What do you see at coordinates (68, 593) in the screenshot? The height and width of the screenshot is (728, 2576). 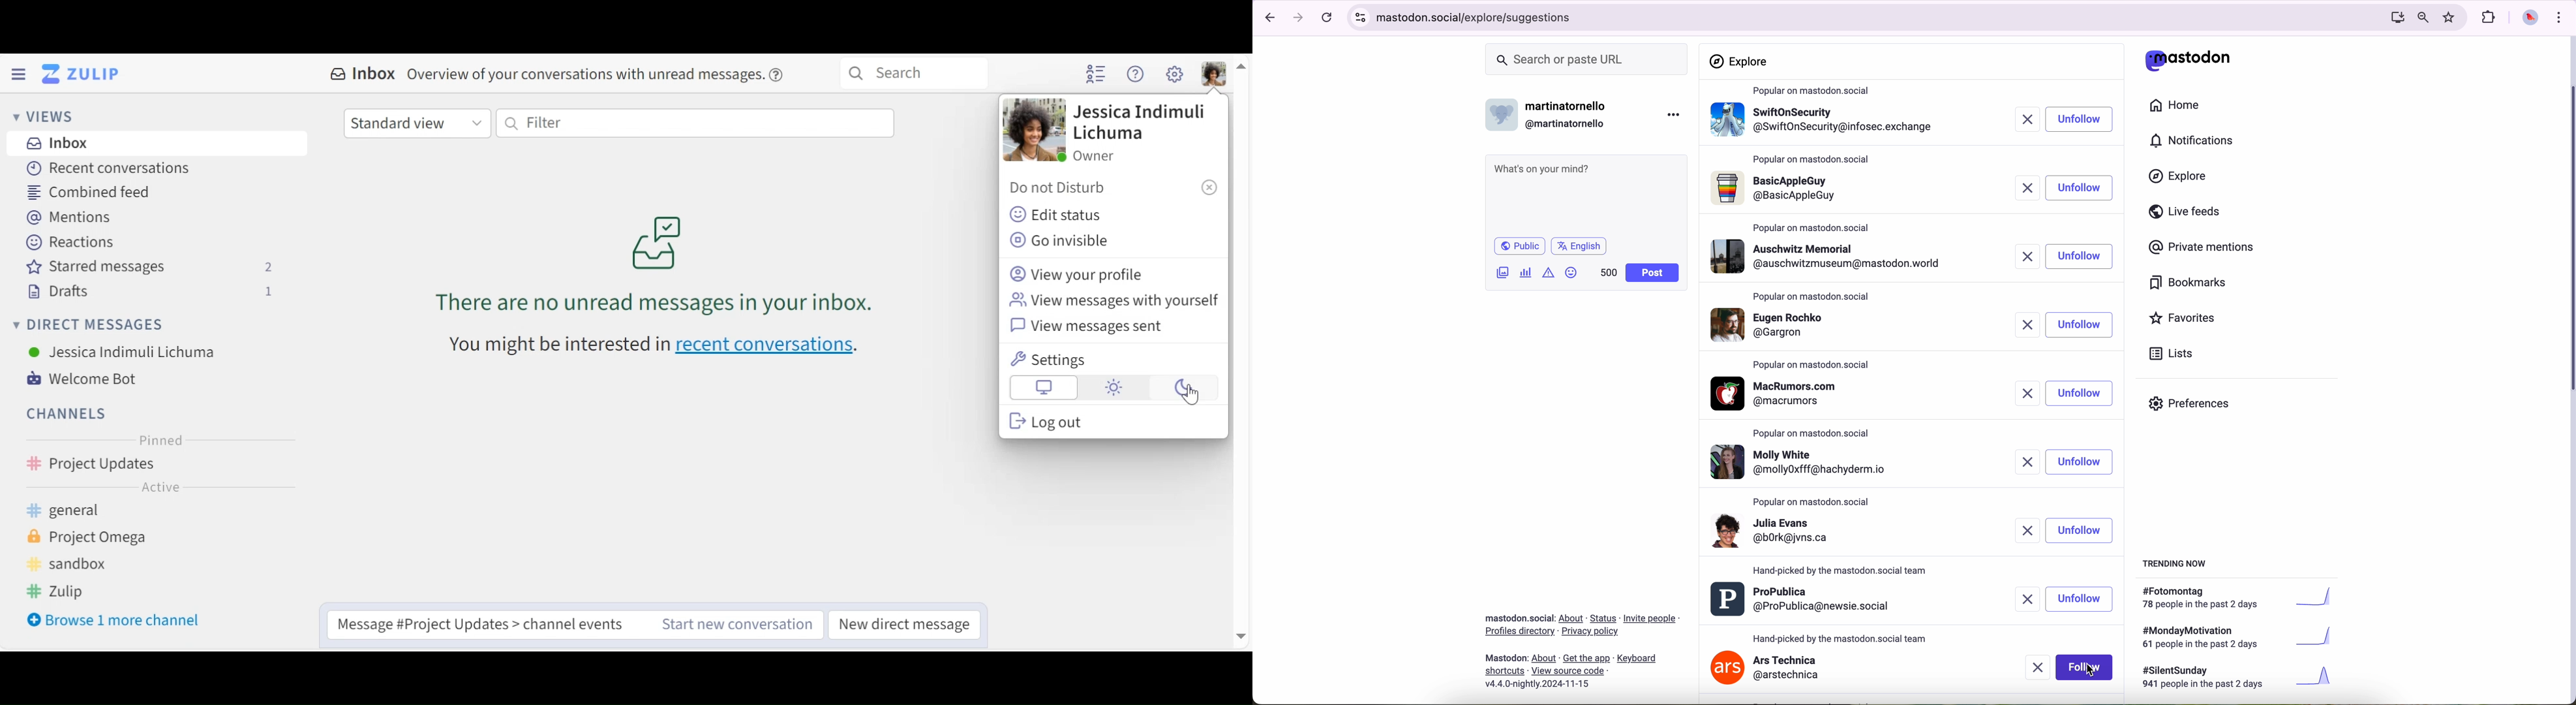 I see `Zulip` at bounding box center [68, 593].